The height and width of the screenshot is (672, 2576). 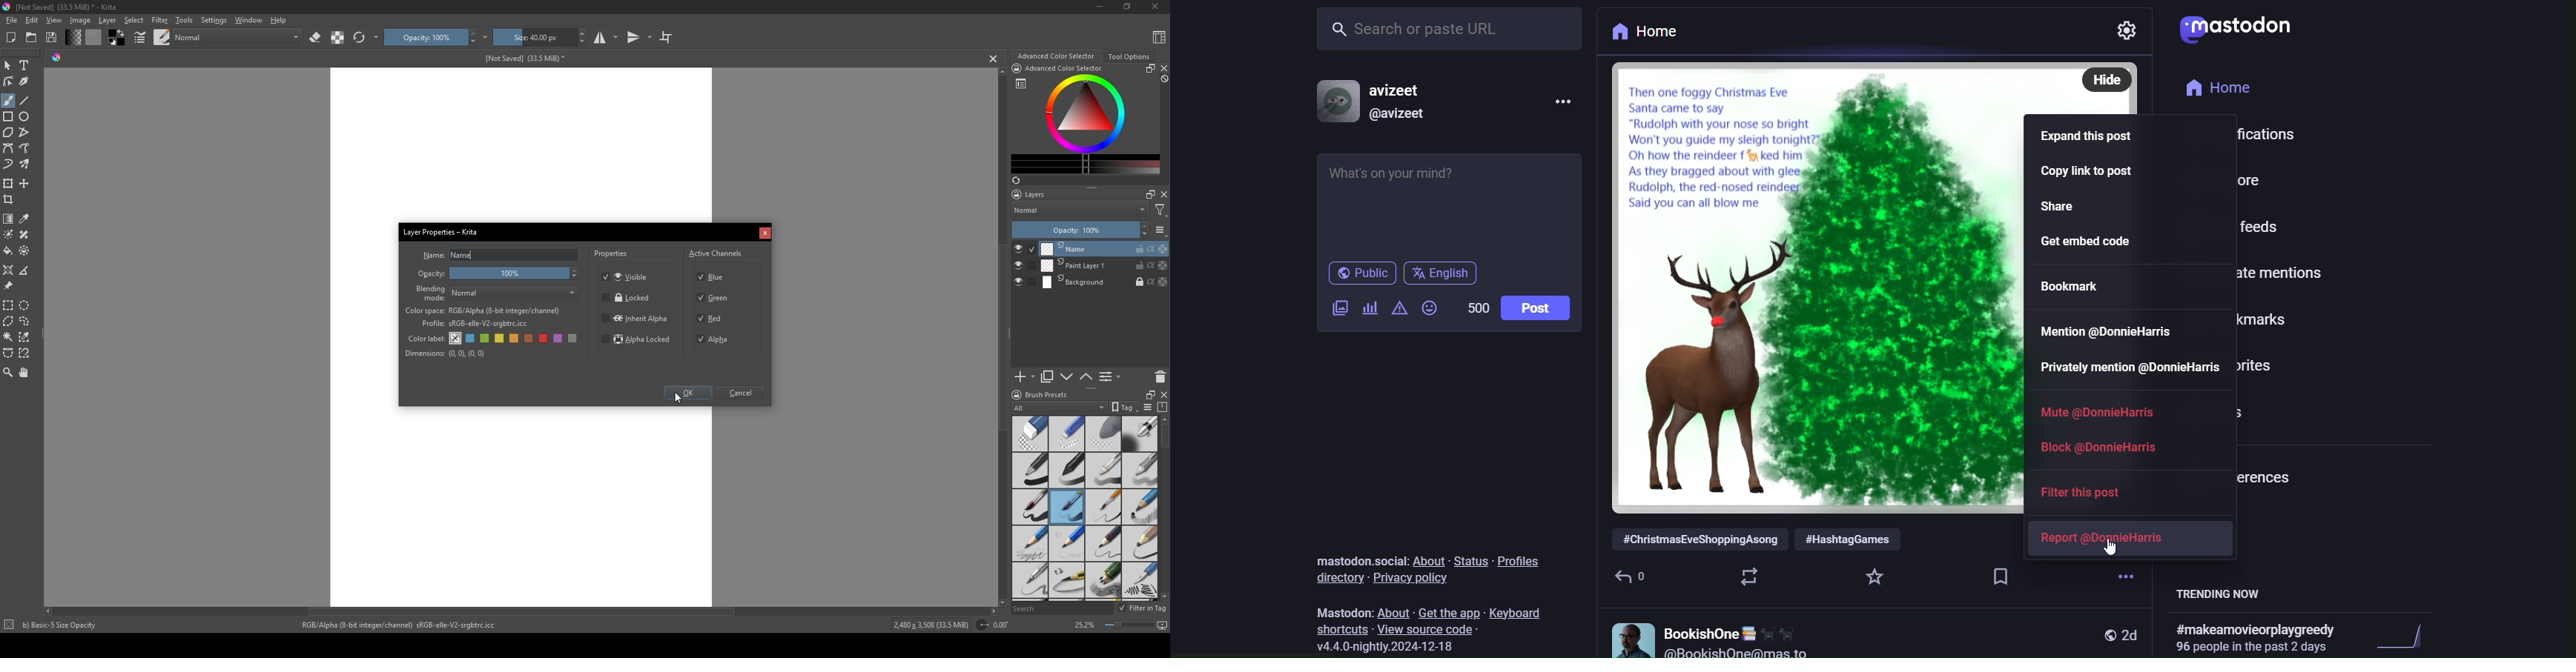 I want to click on resize, so click(x=1126, y=7).